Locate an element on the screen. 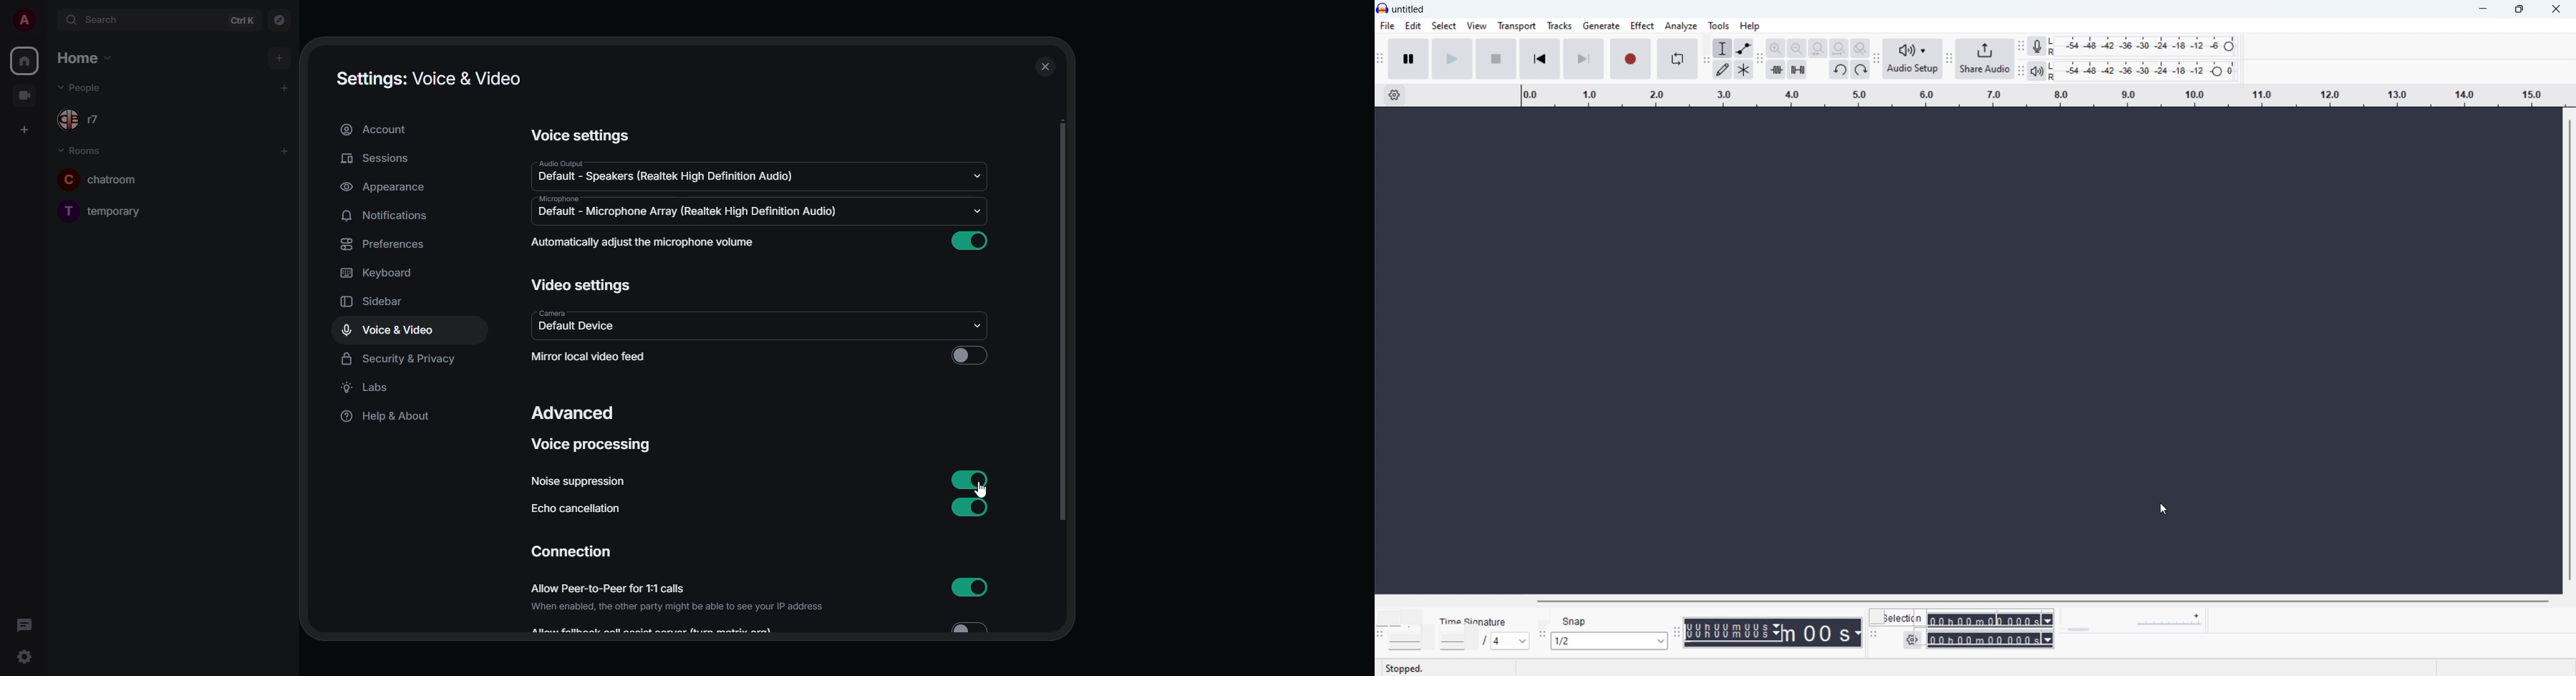 This screenshot has height=700, width=2576. effect is located at coordinates (1642, 25).